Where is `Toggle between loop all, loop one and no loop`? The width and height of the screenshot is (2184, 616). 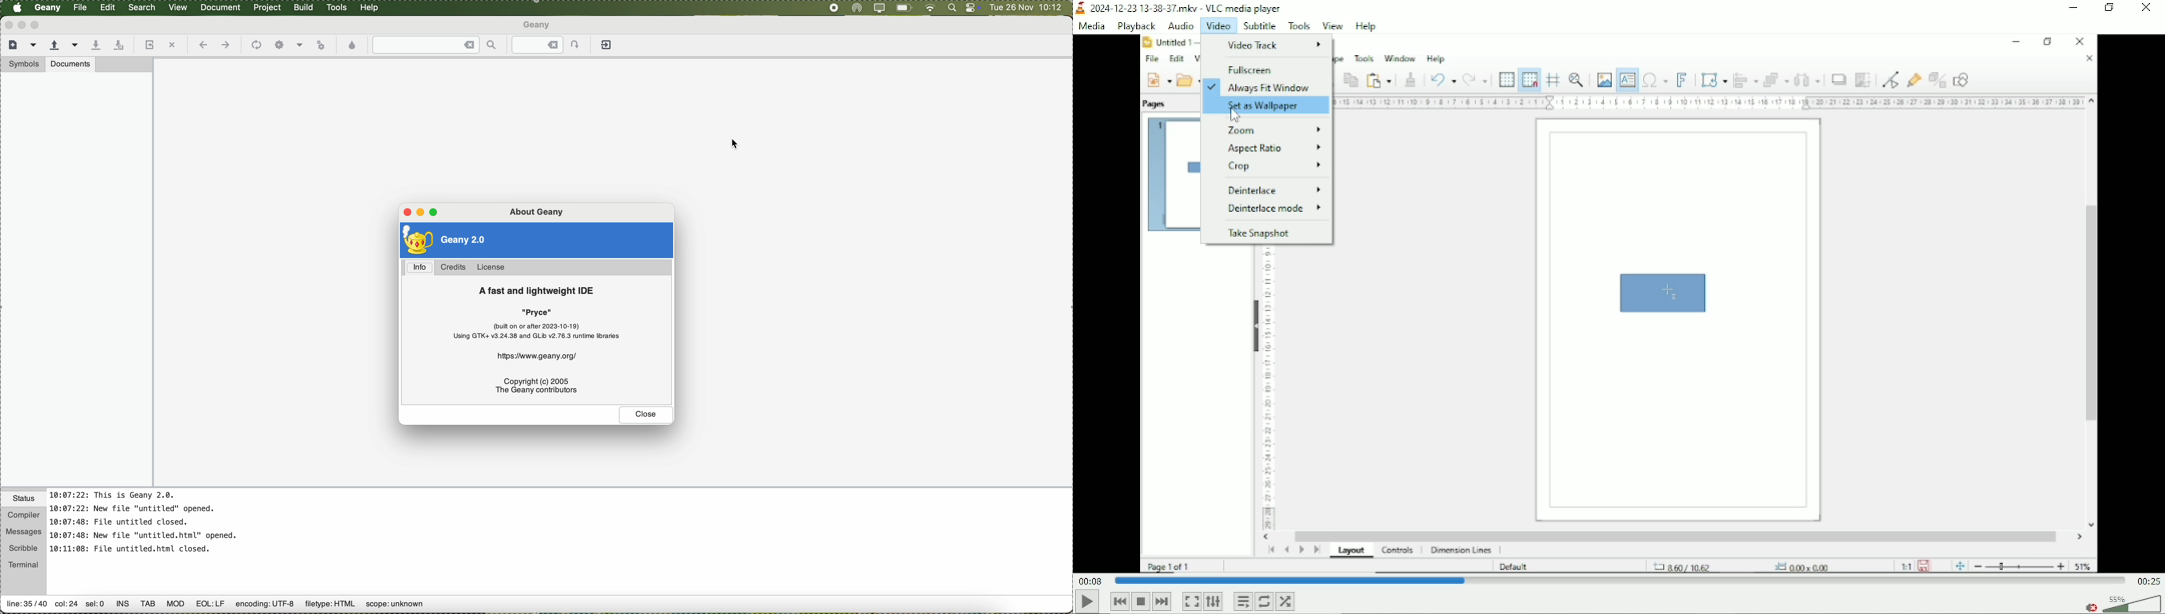 Toggle between loop all, loop one and no loop is located at coordinates (1263, 601).